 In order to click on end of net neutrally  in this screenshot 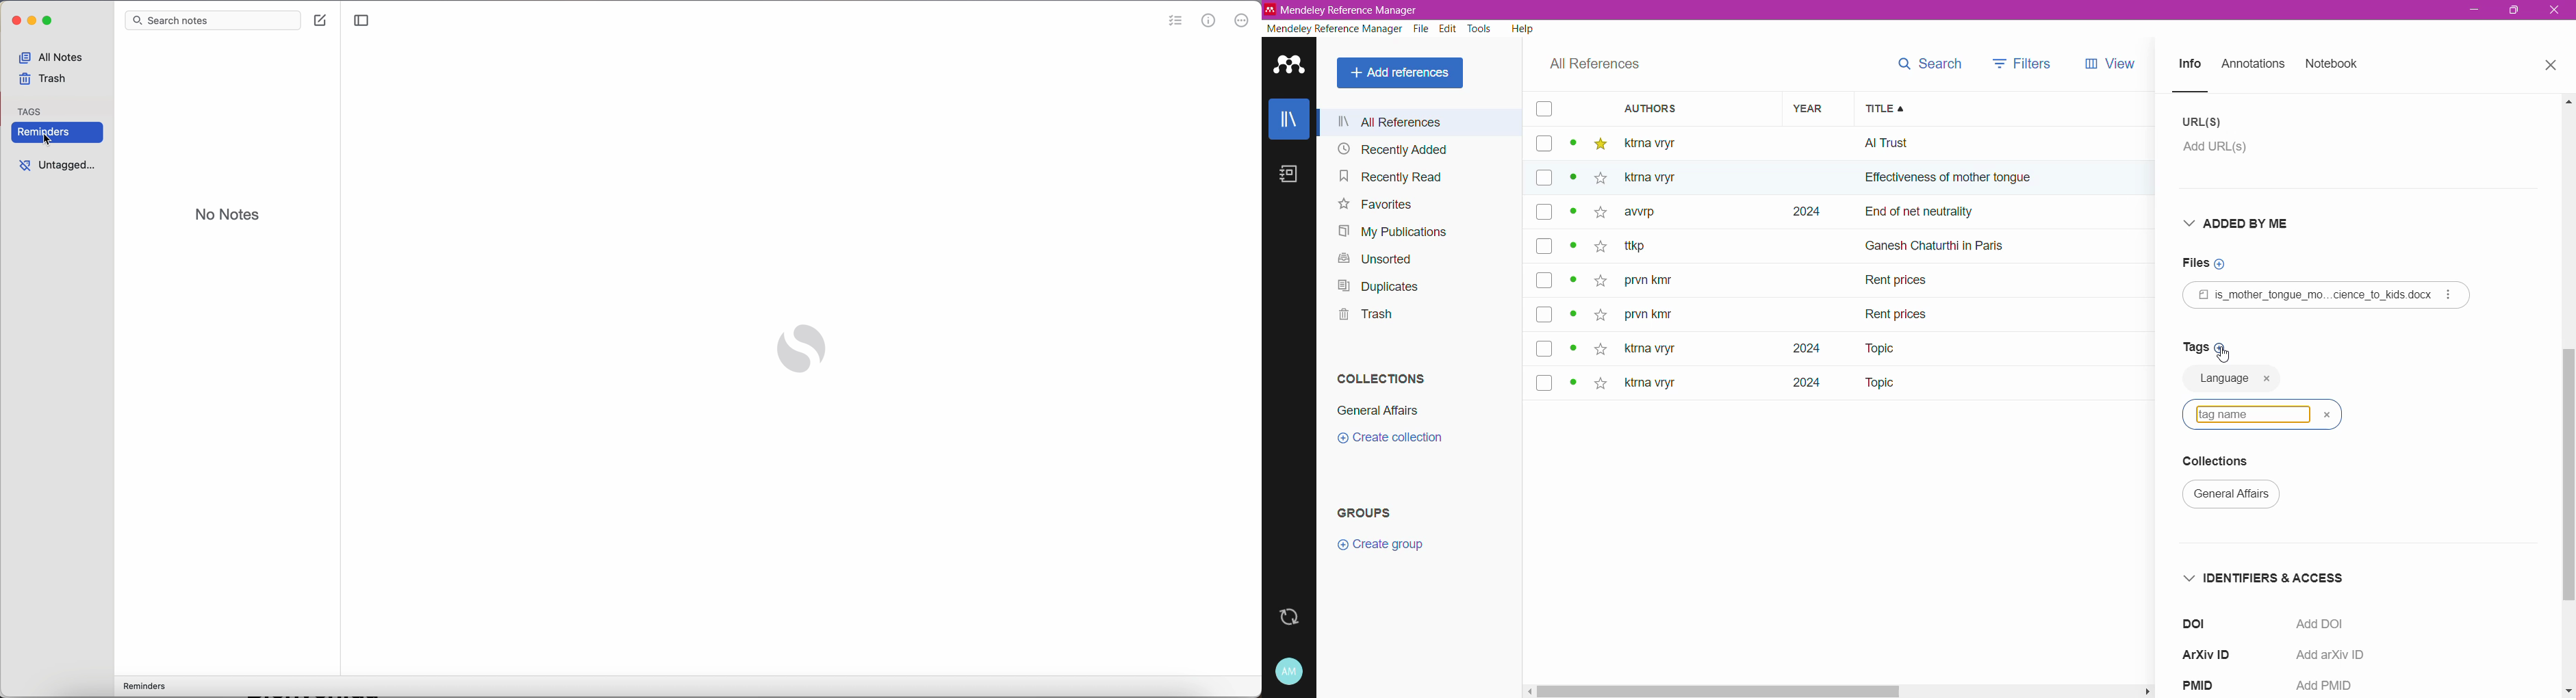, I will do `click(2011, 214)`.